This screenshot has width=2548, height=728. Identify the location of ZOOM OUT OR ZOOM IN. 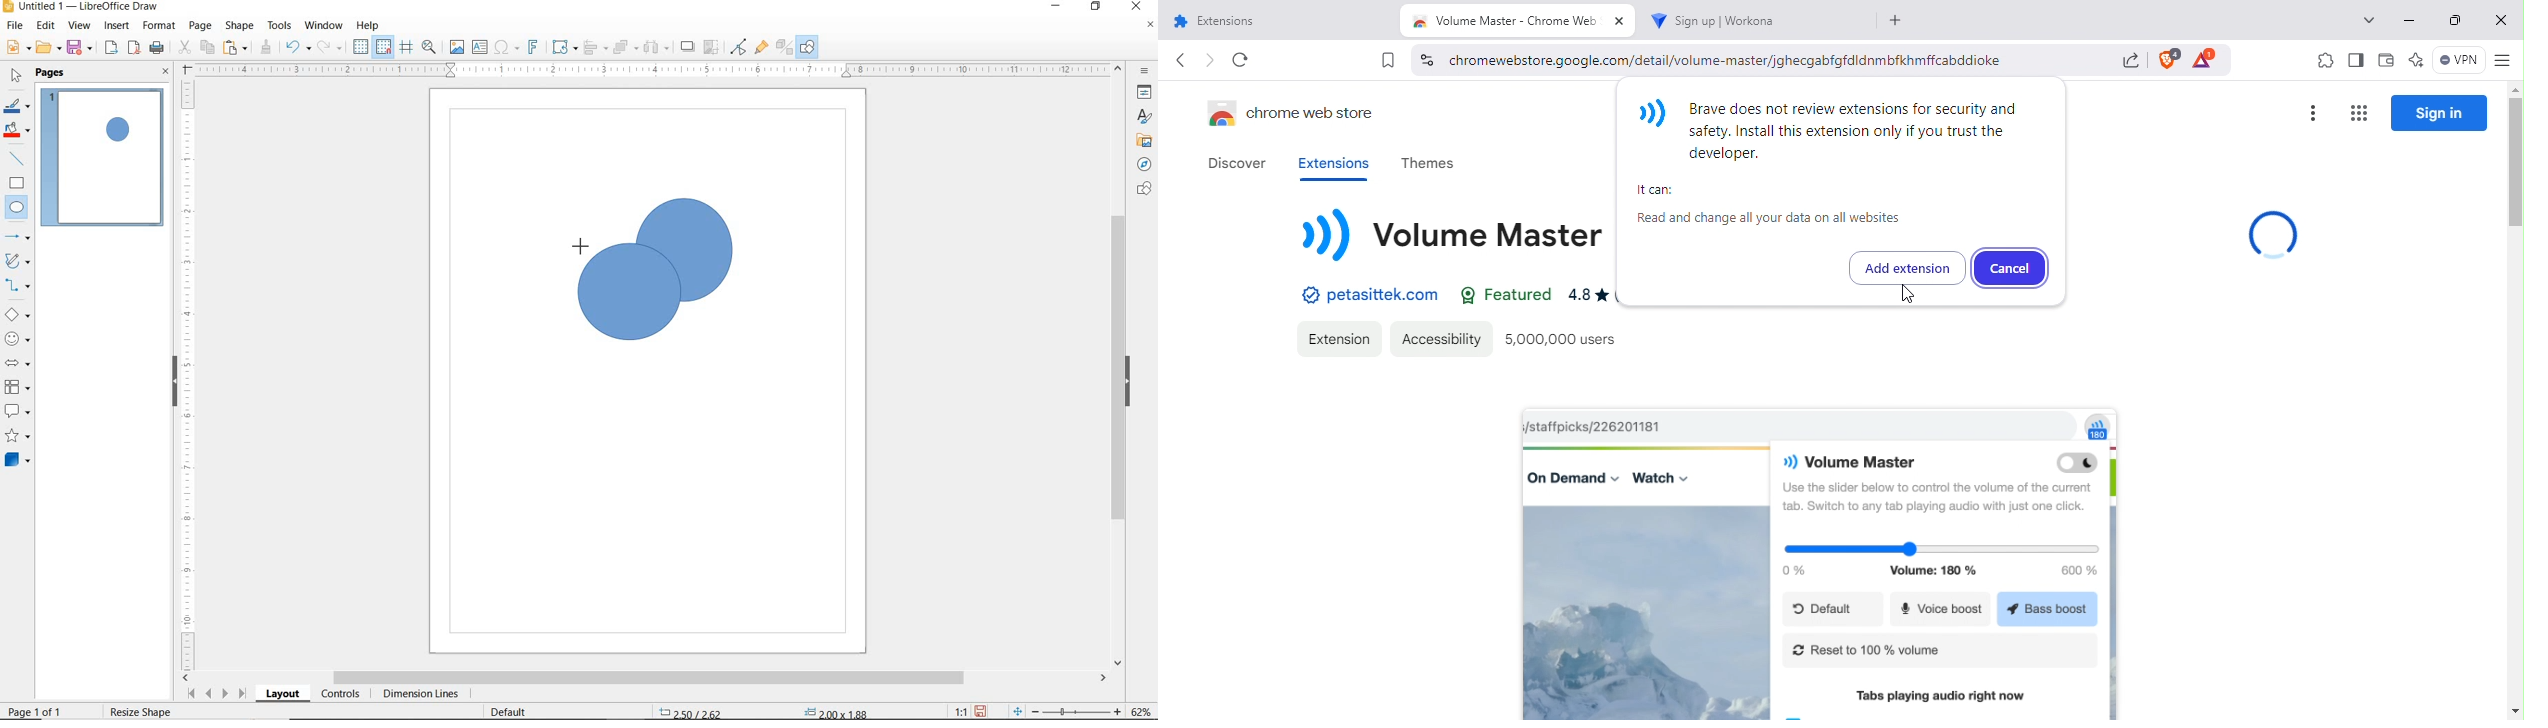
(1068, 712).